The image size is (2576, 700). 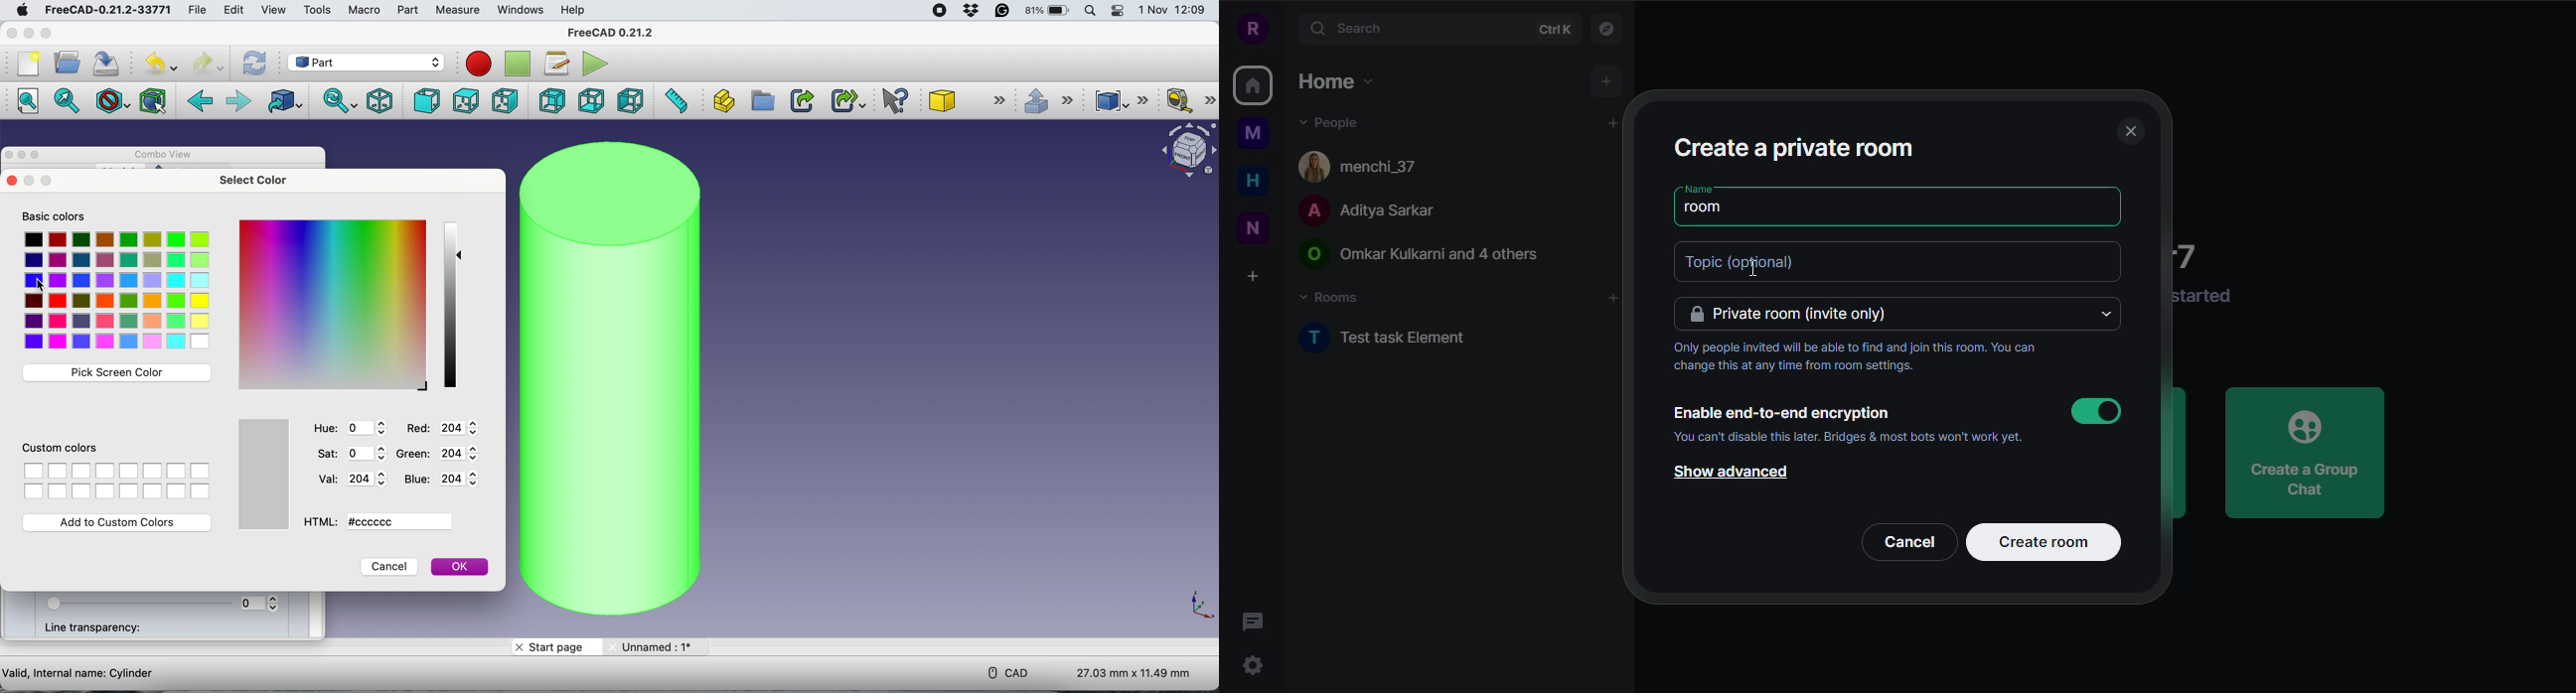 I want to click on add to custom color, so click(x=123, y=523).